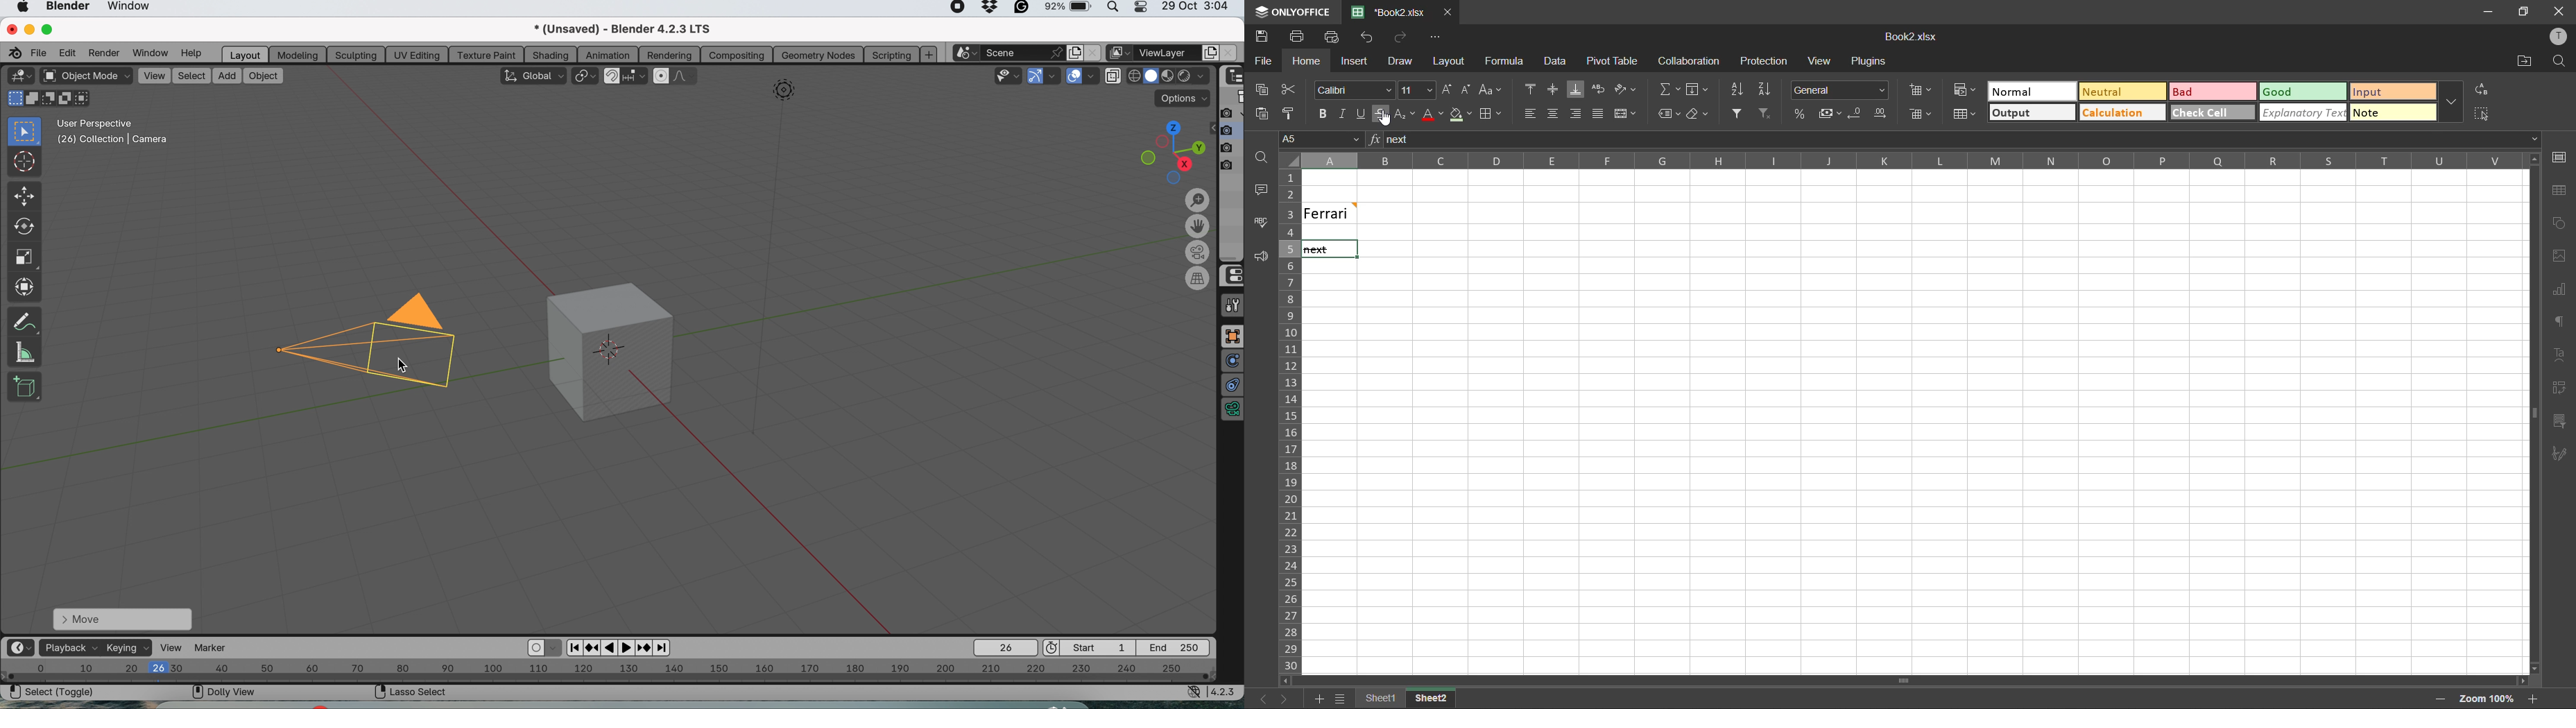 This screenshot has width=2576, height=728. I want to click on shapes, so click(2560, 224).